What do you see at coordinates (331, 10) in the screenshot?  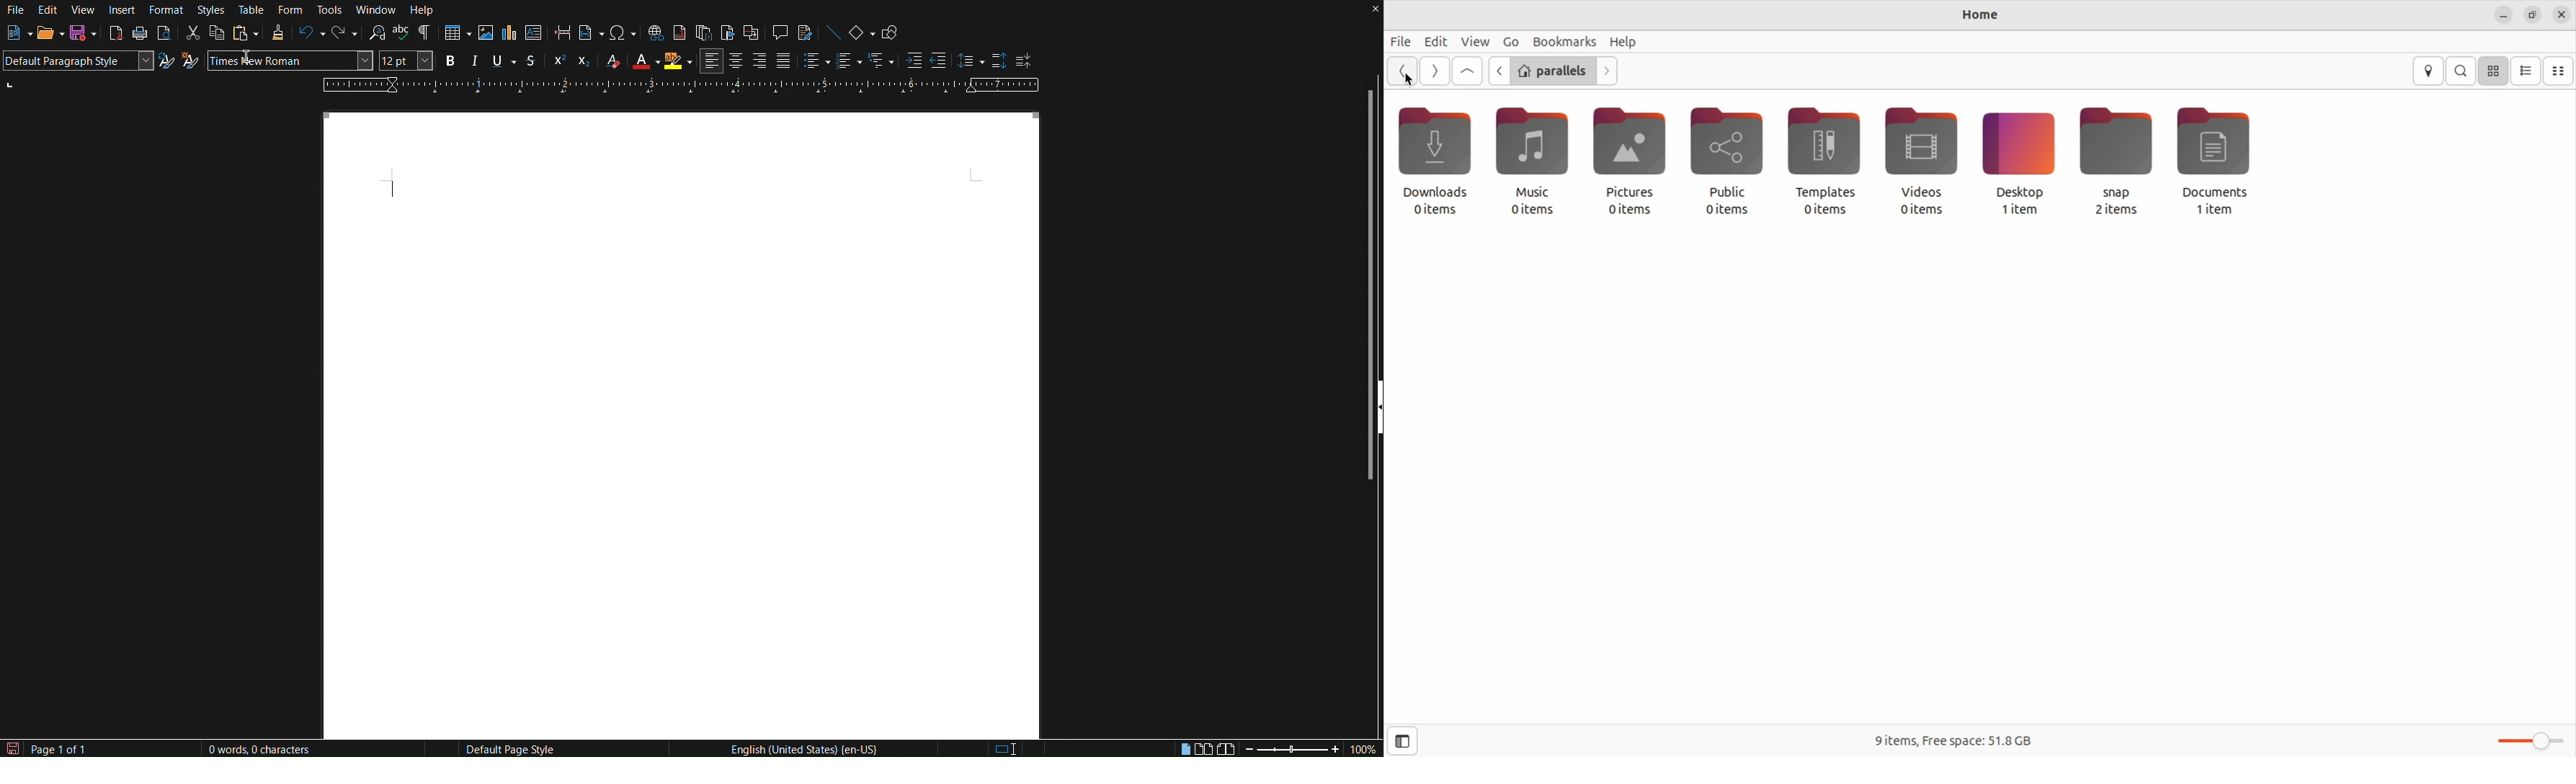 I see `Tools` at bounding box center [331, 10].